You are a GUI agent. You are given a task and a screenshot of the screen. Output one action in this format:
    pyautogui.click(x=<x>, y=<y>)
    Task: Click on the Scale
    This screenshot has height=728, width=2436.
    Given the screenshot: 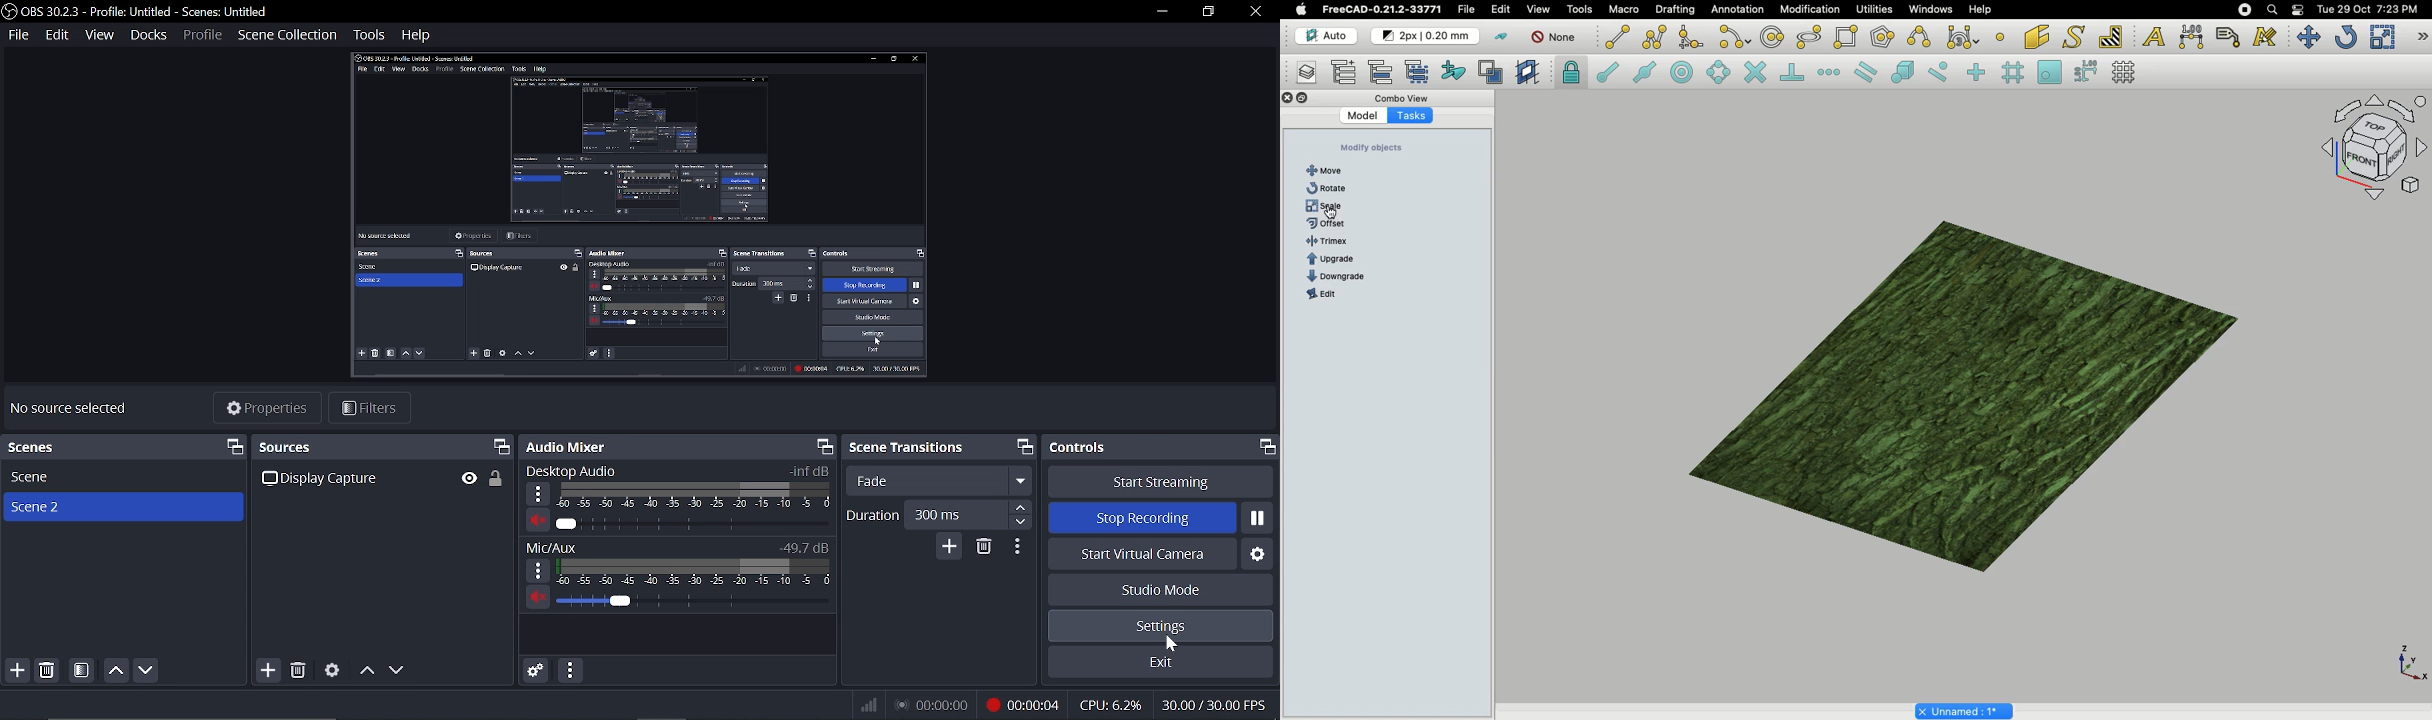 What is the action you would take?
    pyautogui.click(x=2381, y=36)
    